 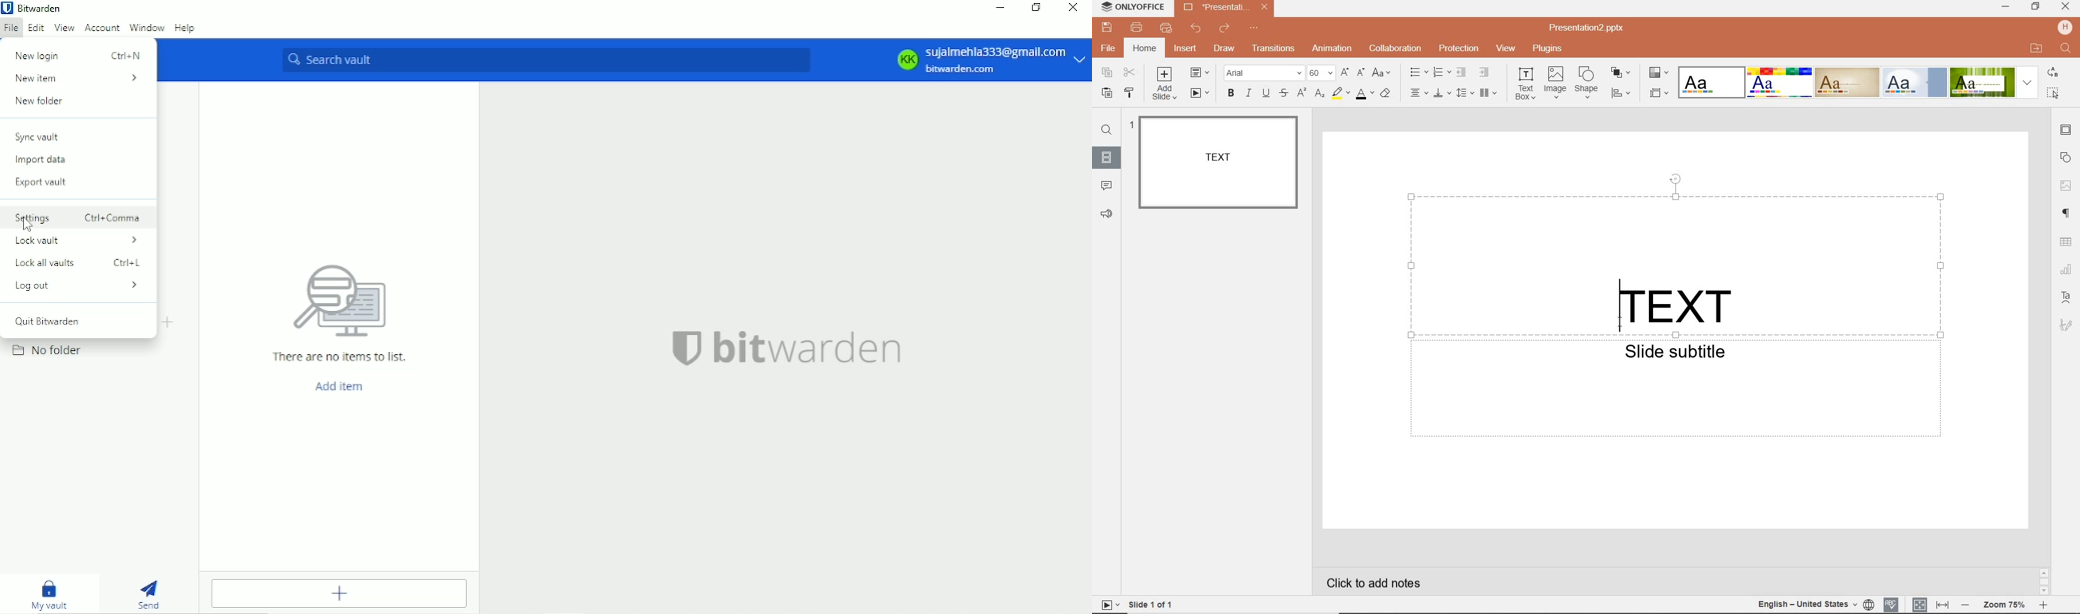 I want to click on TEXT LANGUAGE, so click(x=1815, y=603).